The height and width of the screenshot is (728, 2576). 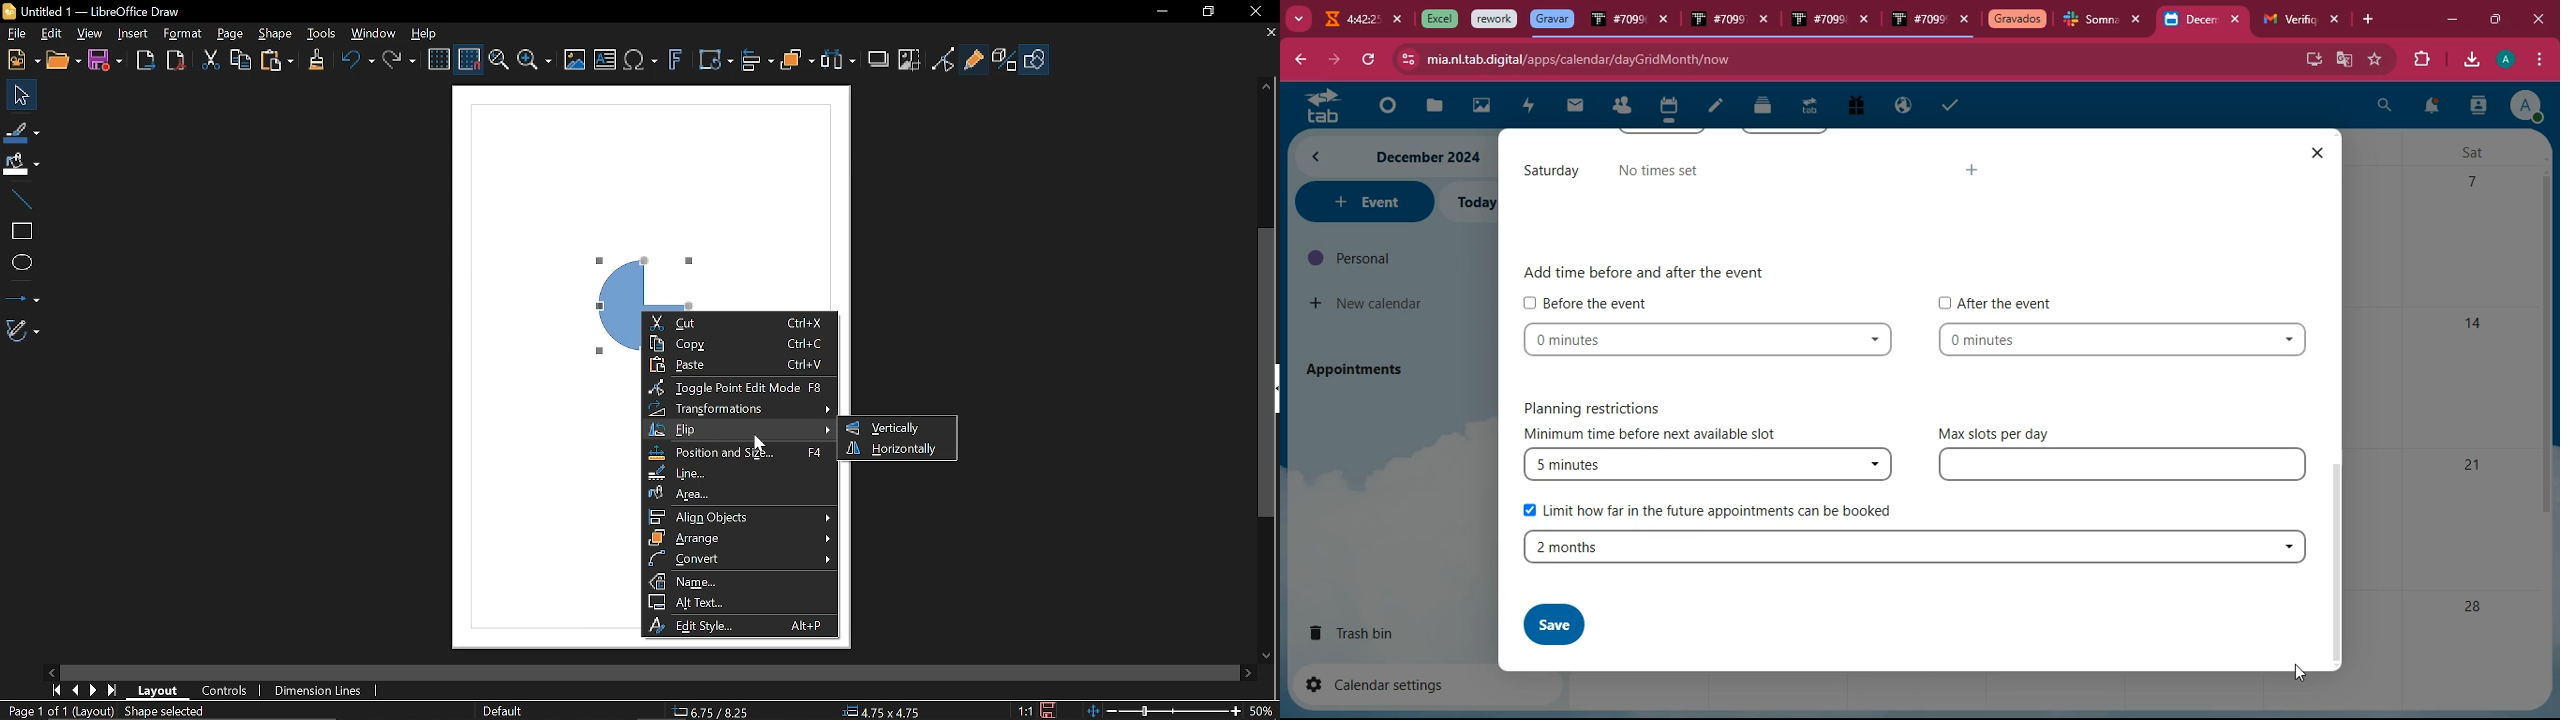 I want to click on Page, so click(x=230, y=35).